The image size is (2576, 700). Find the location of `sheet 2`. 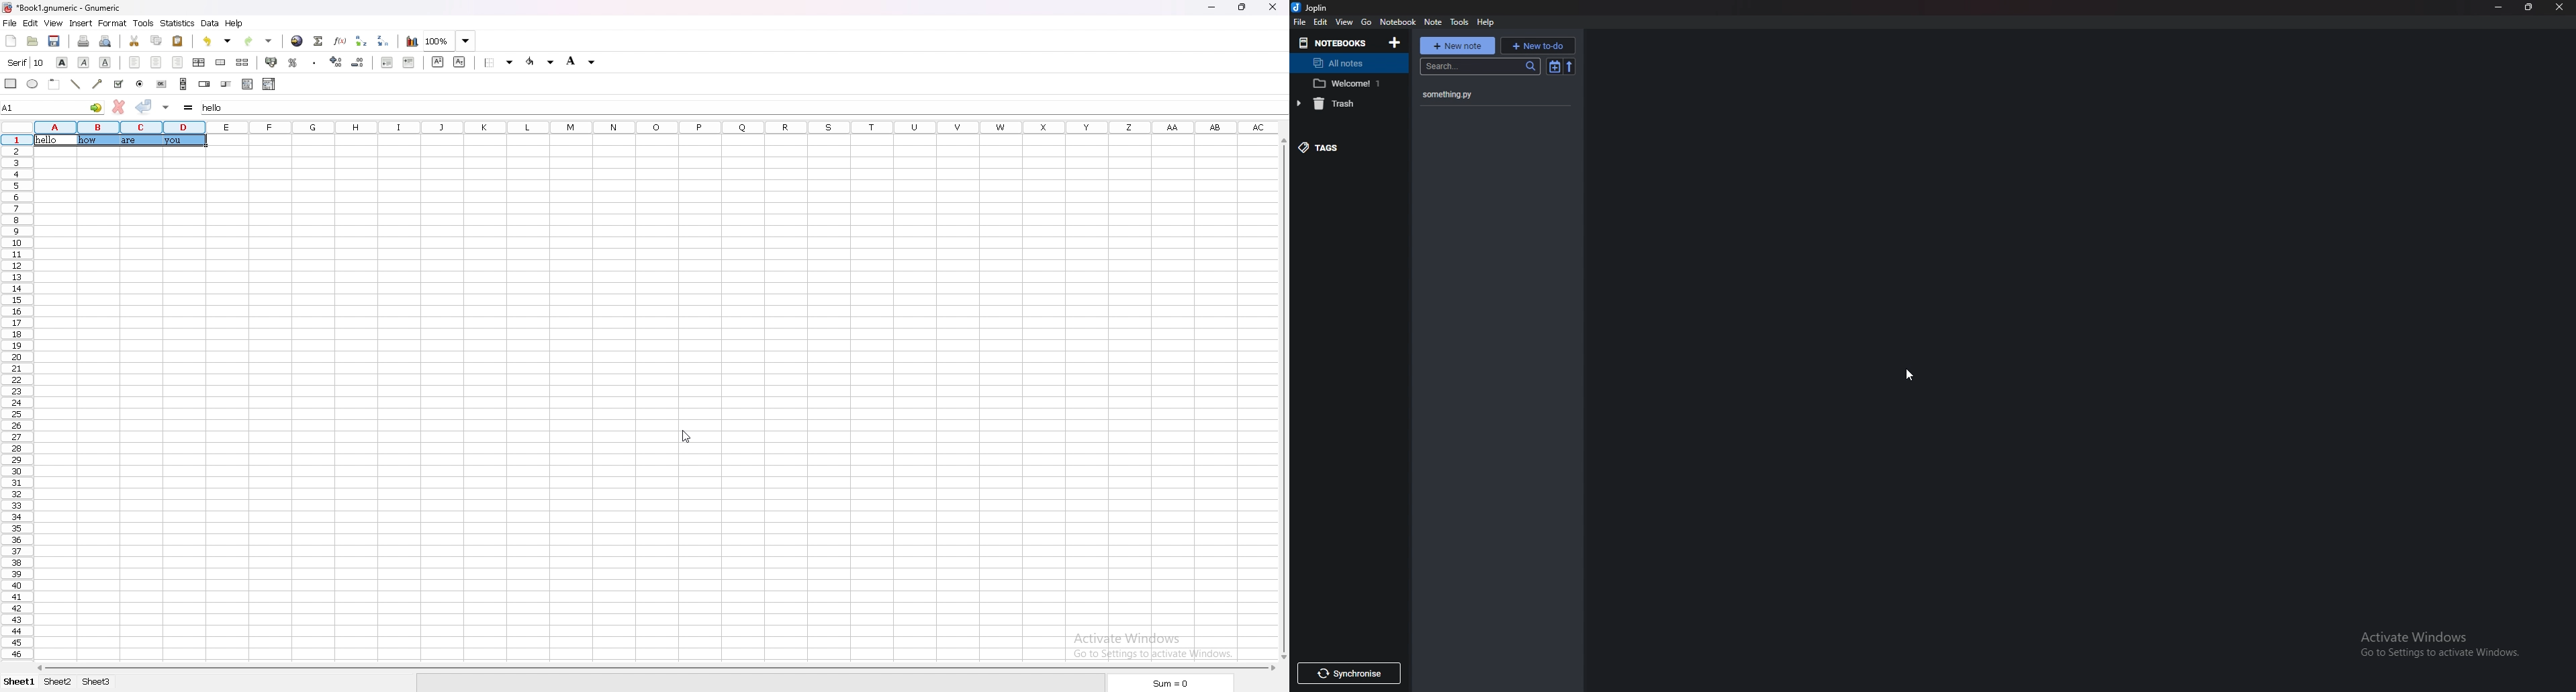

sheet 2 is located at coordinates (58, 682).